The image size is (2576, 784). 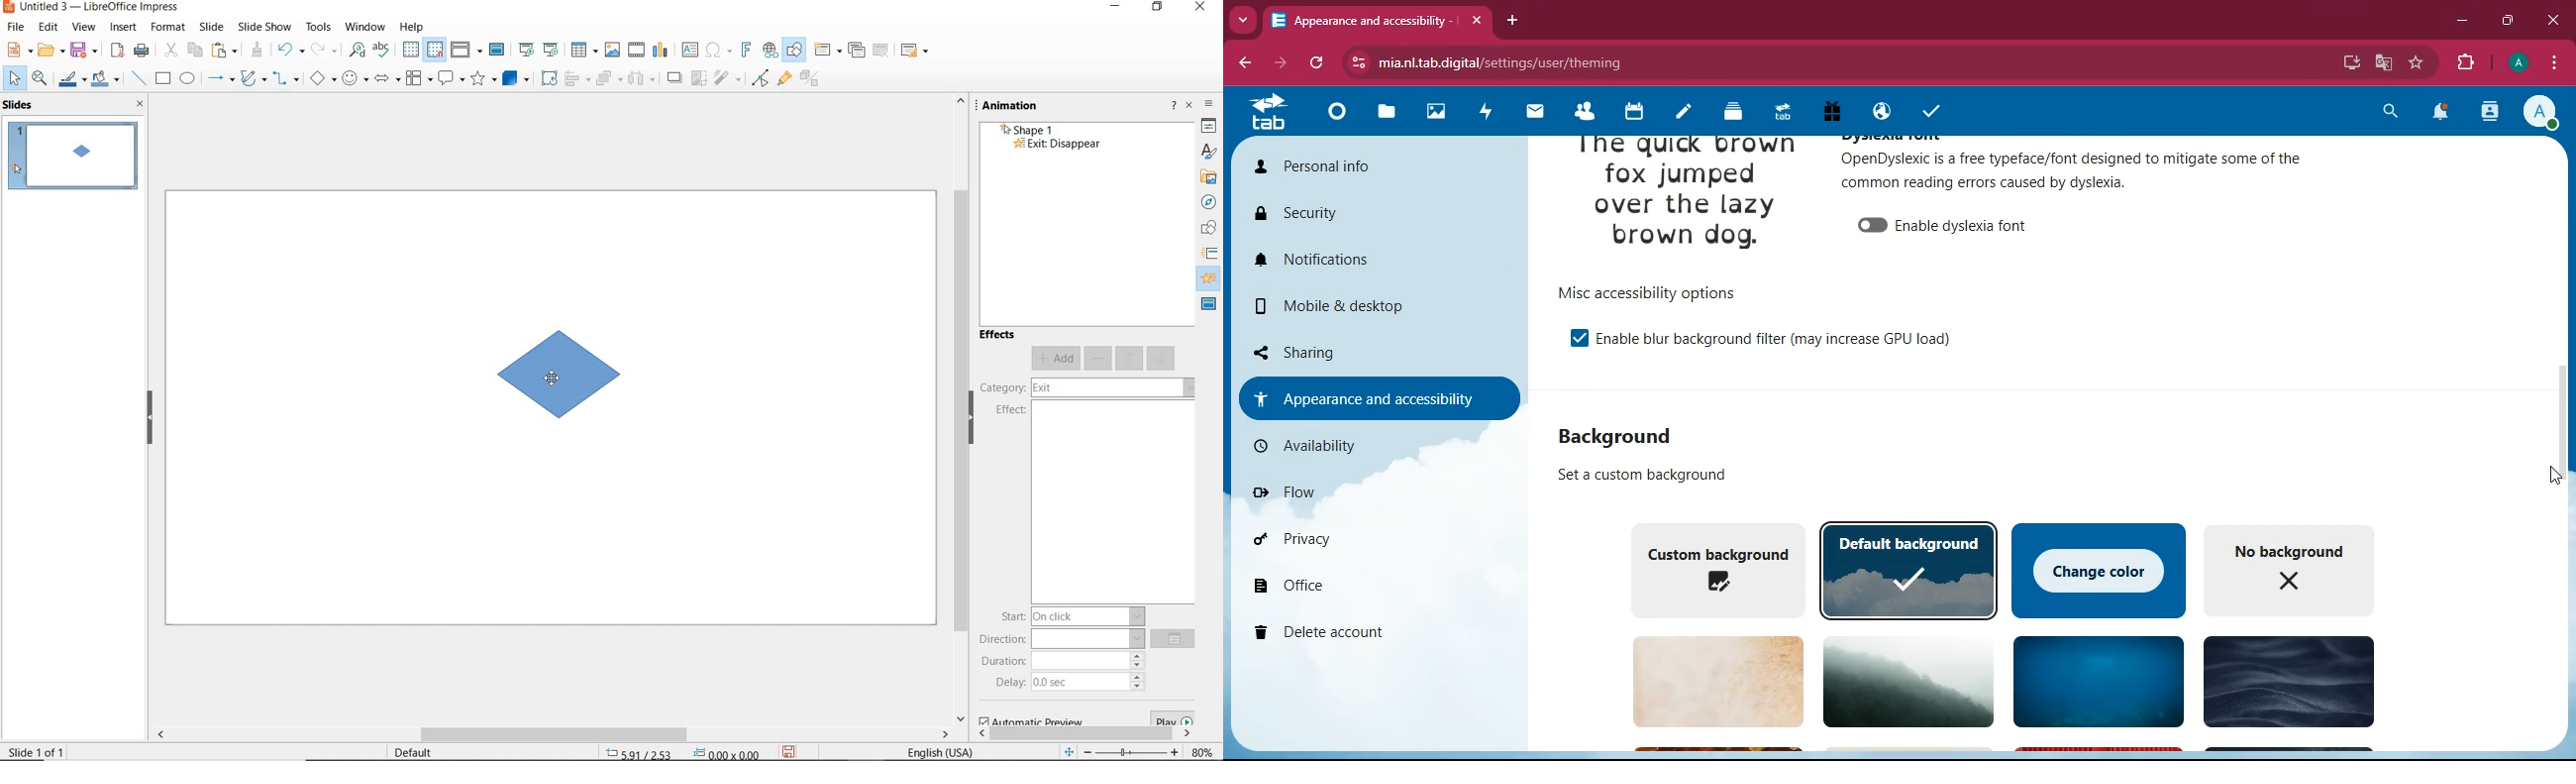 I want to click on view, so click(x=83, y=28).